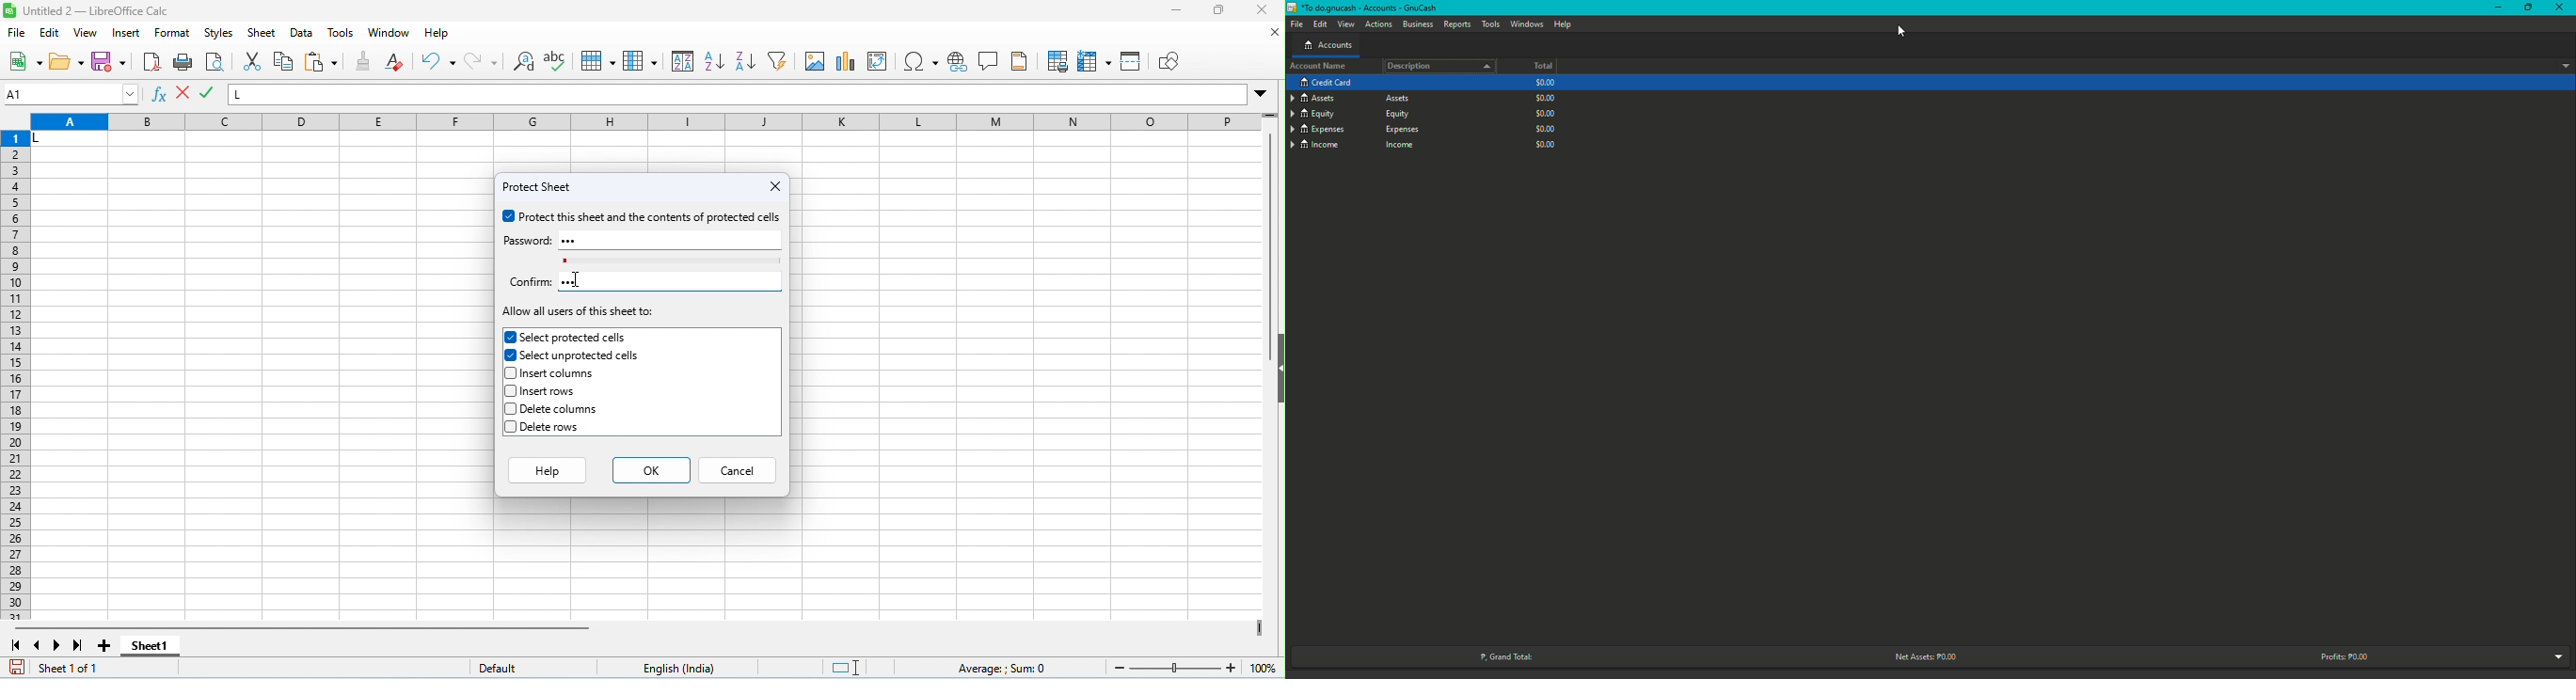 Image resolution: width=2576 pixels, height=700 pixels. Describe the element at coordinates (25, 63) in the screenshot. I see `new` at that location.